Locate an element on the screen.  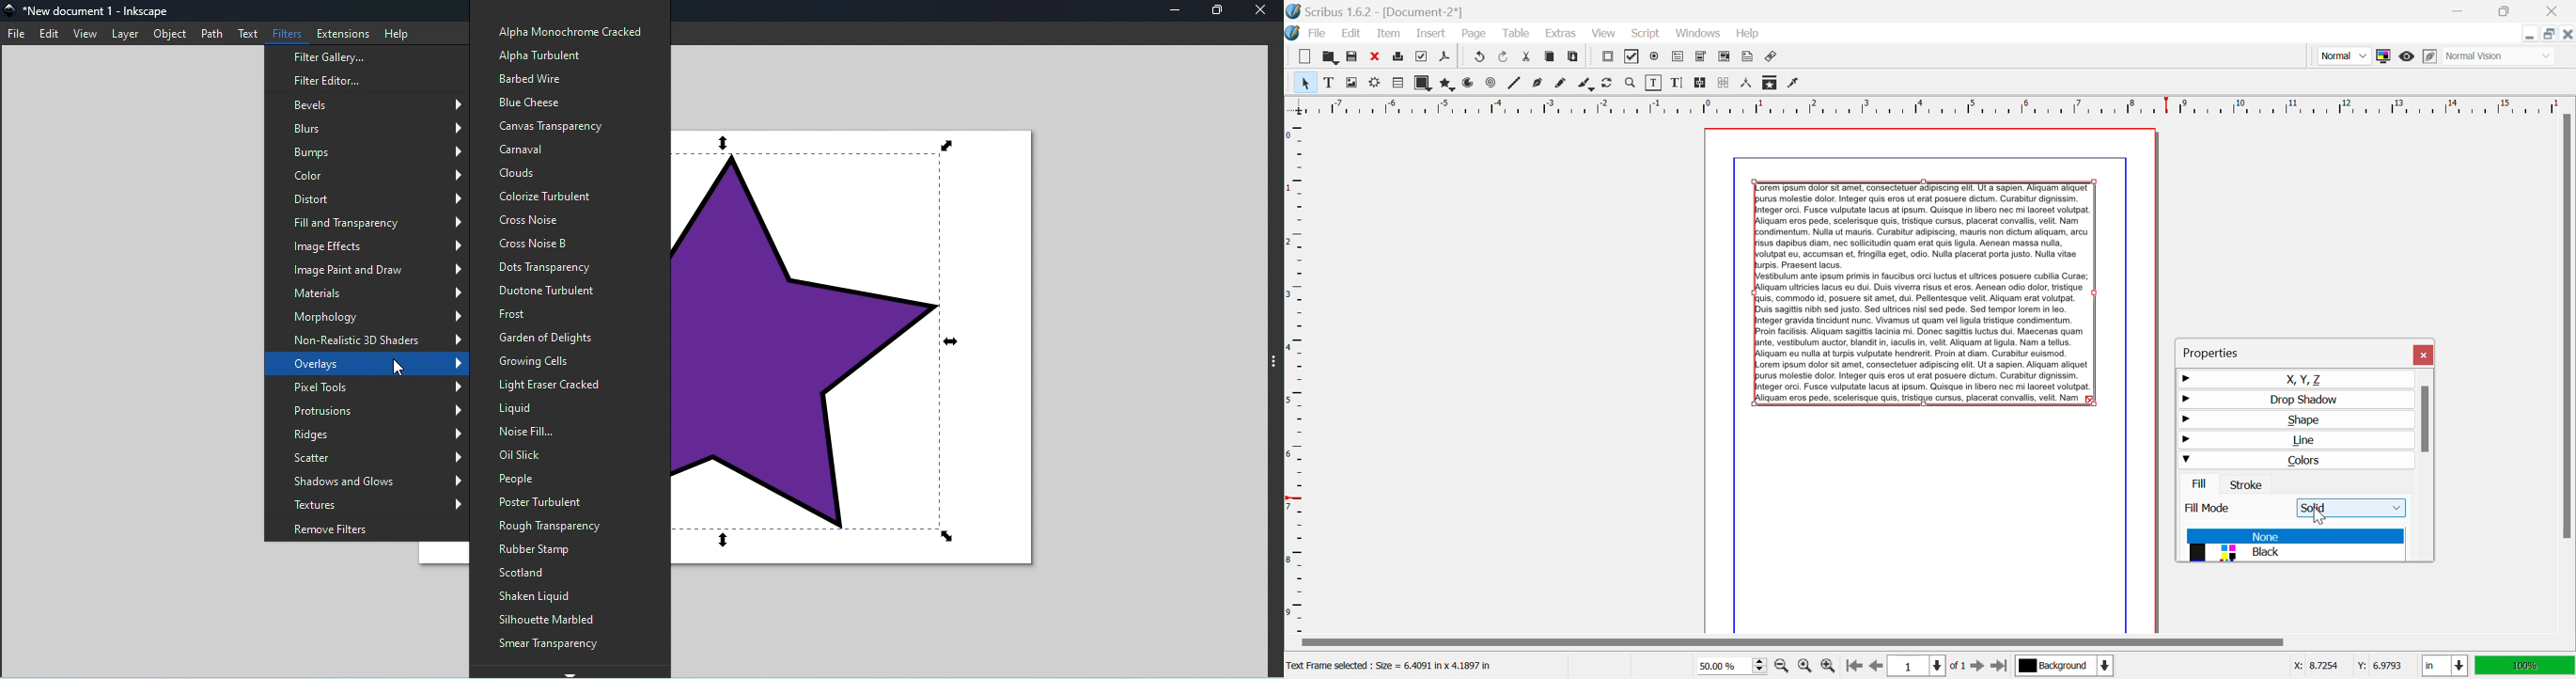
Delink Frames is located at coordinates (1725, 83).